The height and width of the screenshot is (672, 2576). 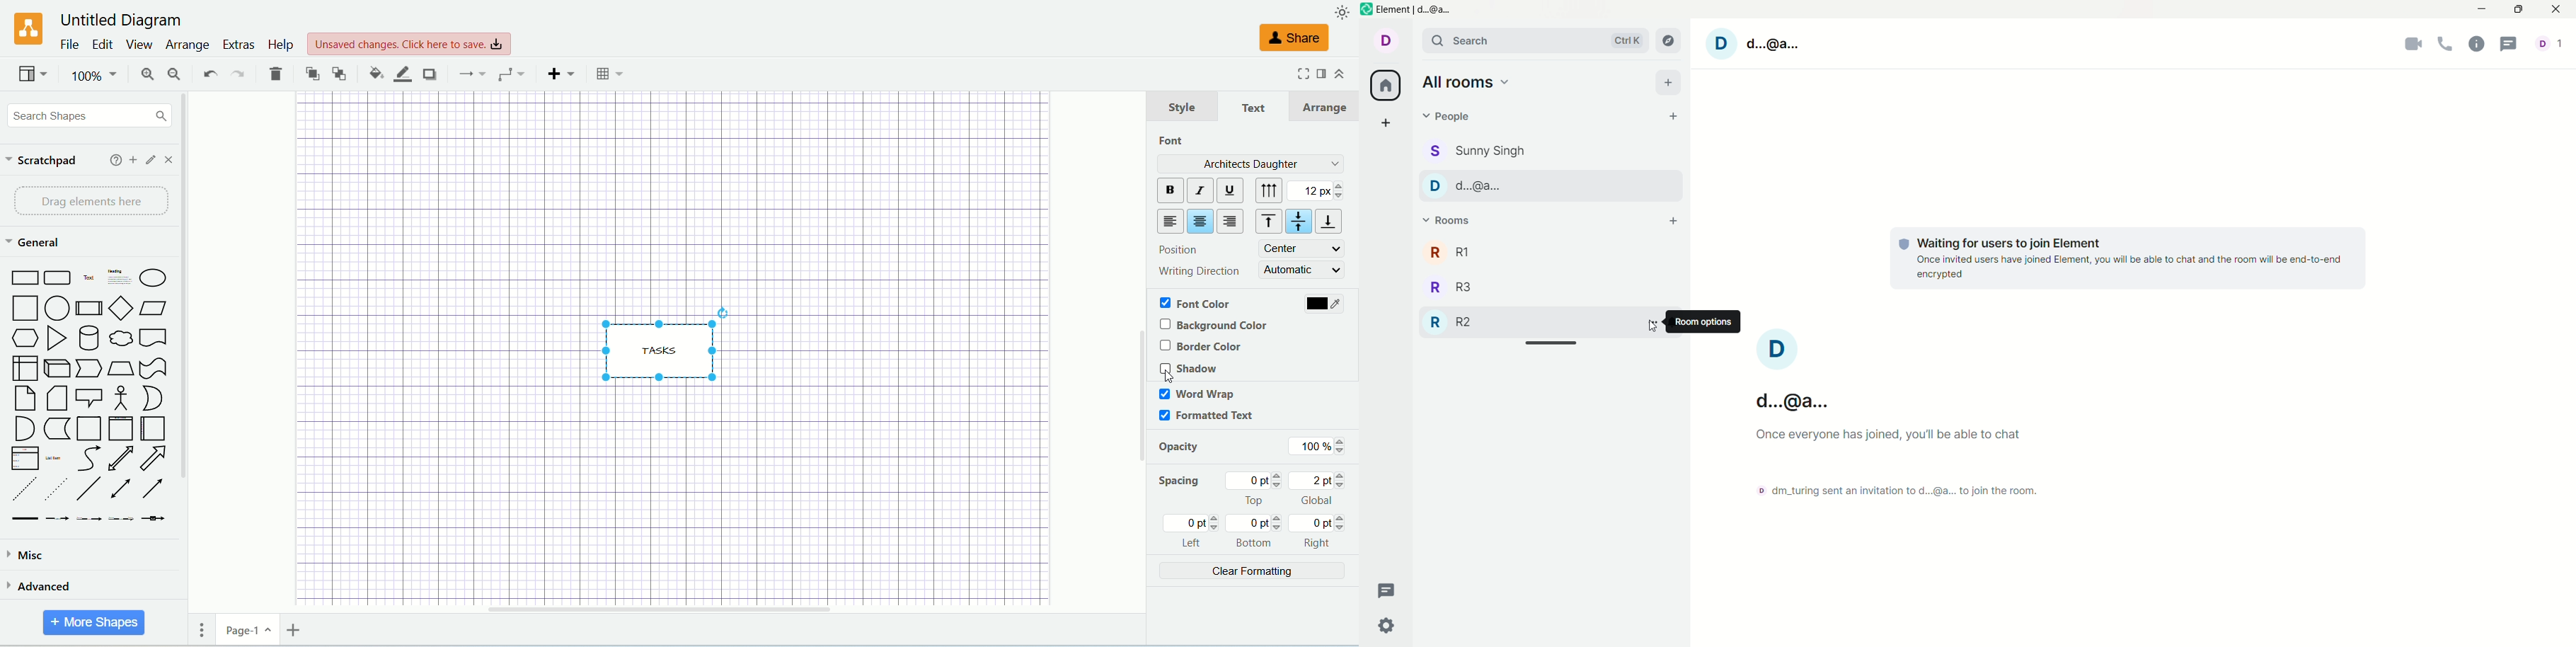 What do you see at coordinates (1196, 302) in the screenshot?
I see `font color` at bounding box center [1196, 302].